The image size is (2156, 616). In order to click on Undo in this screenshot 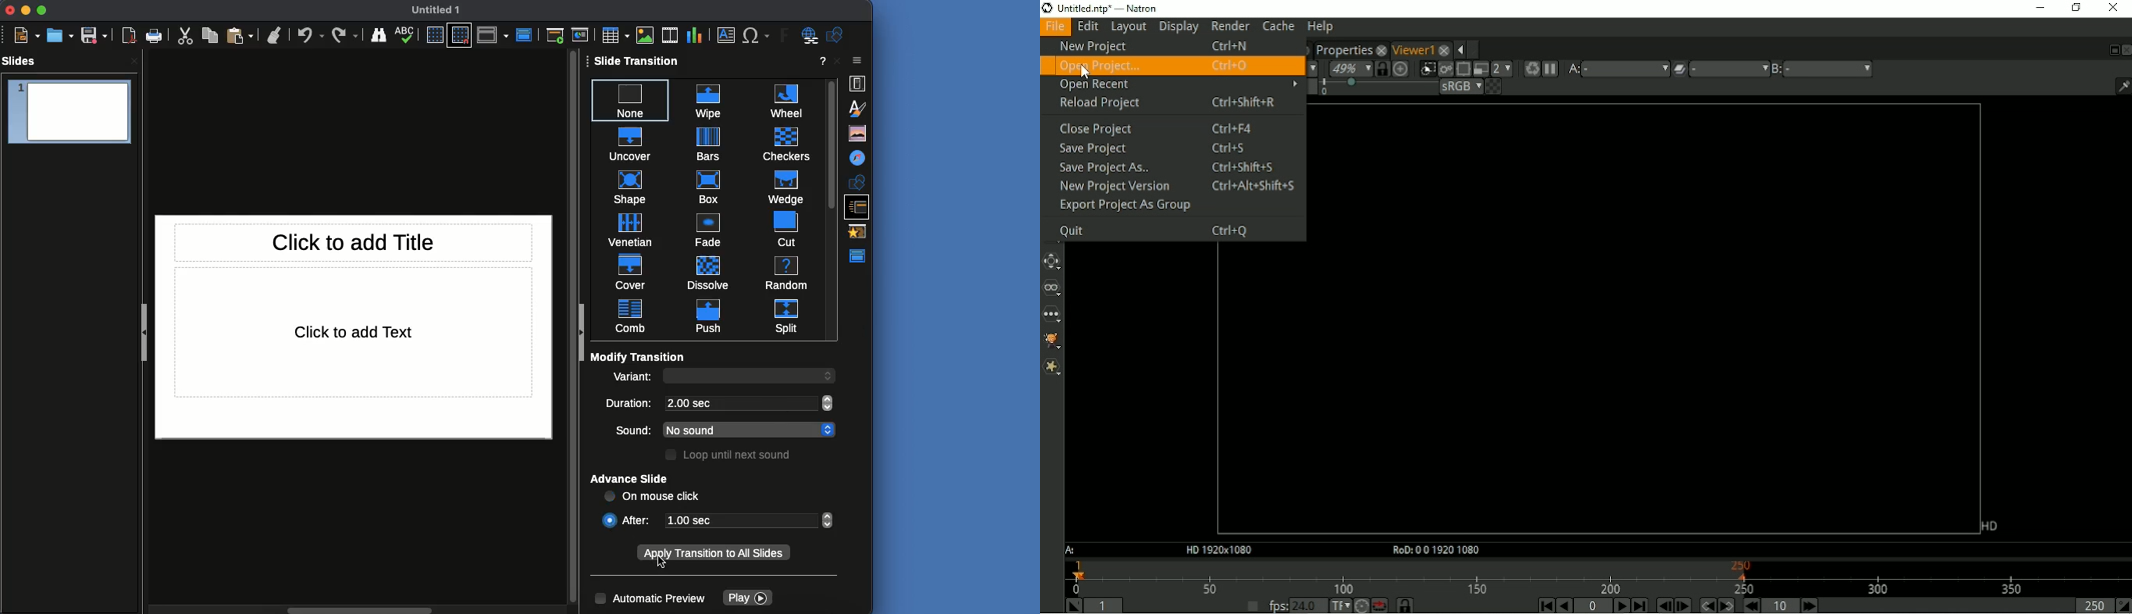, I will do `click(311, 34)`.